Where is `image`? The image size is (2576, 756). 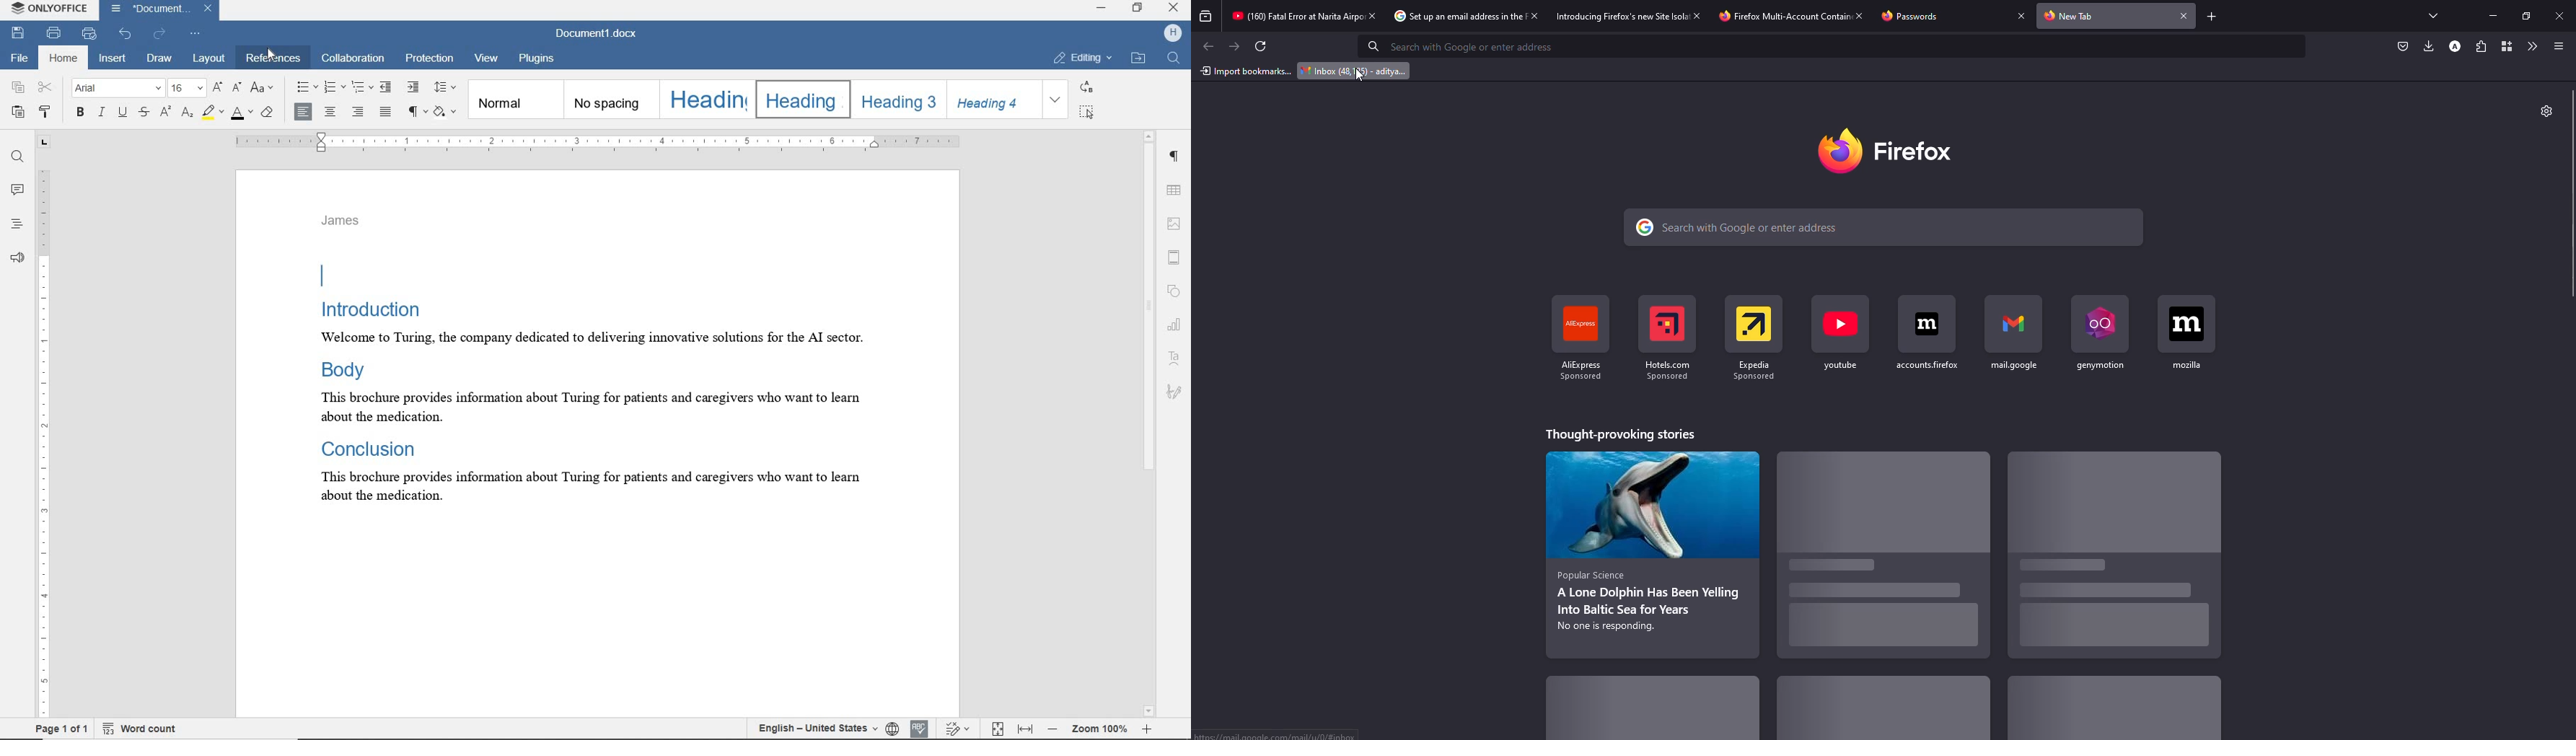 image is located at coordinates (1175, 223).